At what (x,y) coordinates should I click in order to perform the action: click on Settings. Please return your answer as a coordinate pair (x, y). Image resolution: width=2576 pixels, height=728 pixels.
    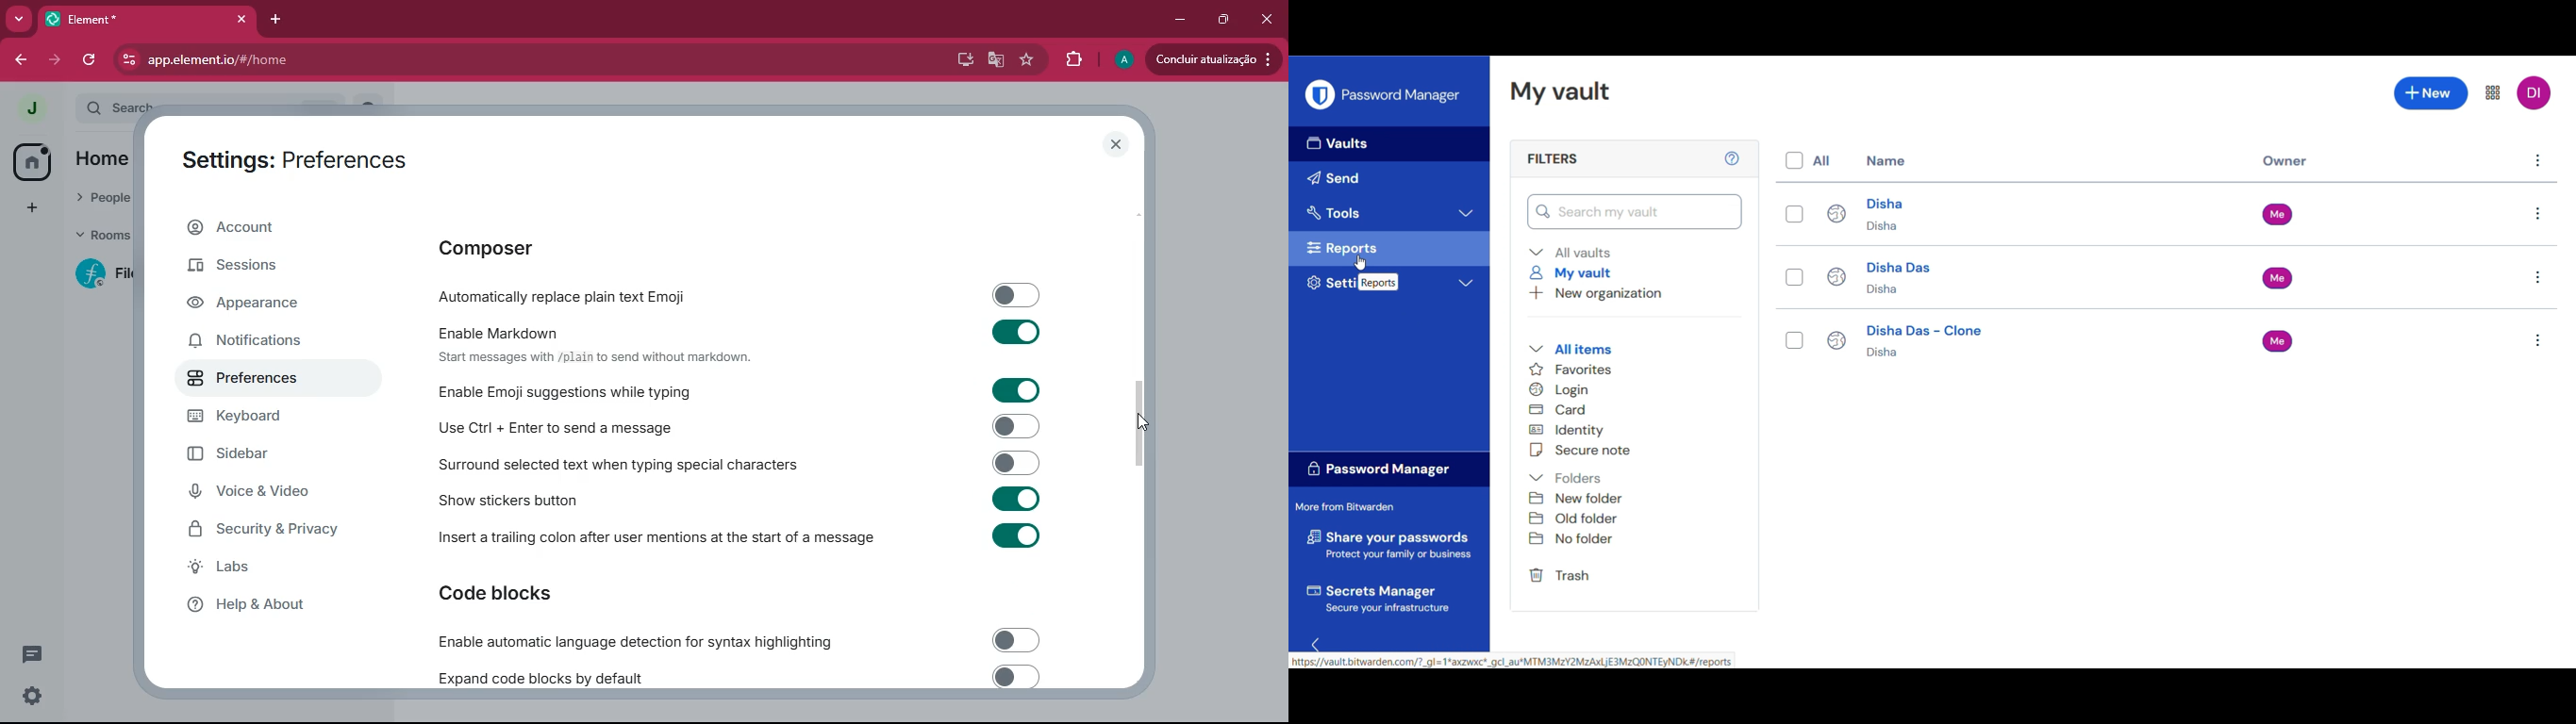
    Looking at the image, I should click on (1388, 282).